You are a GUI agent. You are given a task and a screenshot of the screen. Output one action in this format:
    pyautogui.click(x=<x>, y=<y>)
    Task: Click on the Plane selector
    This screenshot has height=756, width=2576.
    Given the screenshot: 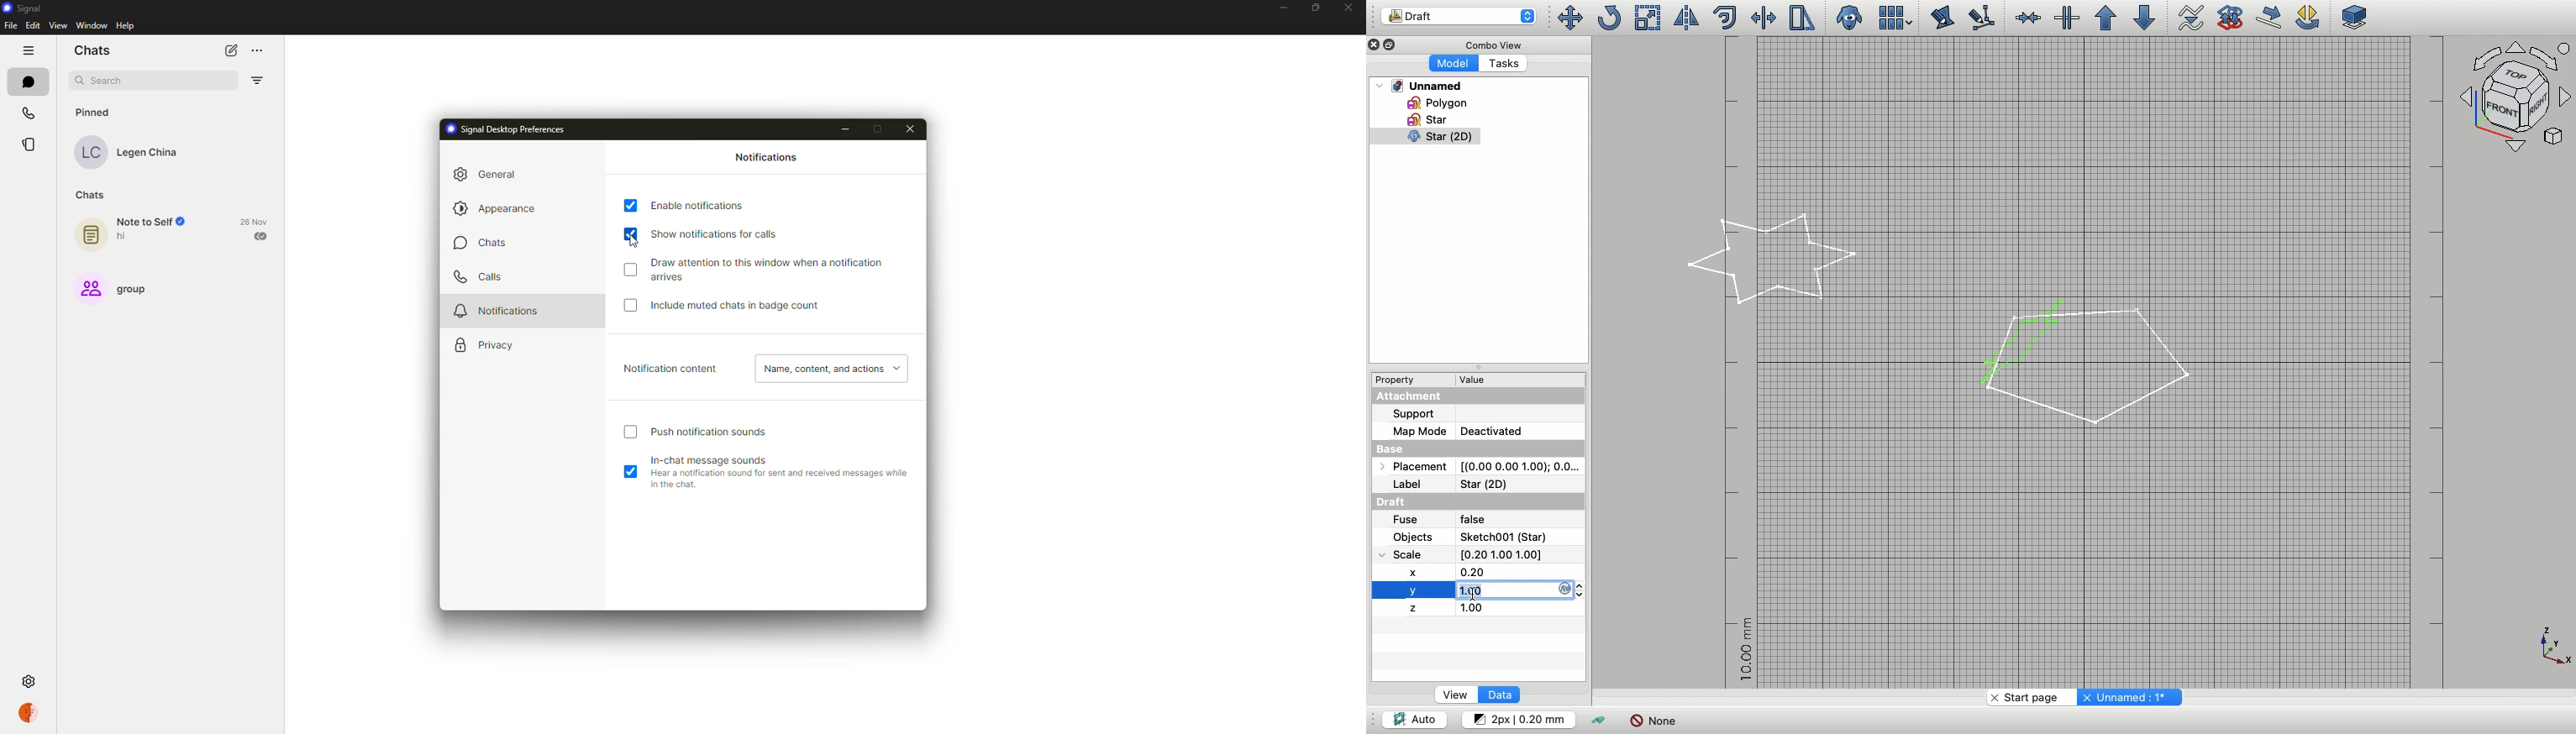 What is the action you would take?
    pyautogui.click(x=2356, y=17)
    